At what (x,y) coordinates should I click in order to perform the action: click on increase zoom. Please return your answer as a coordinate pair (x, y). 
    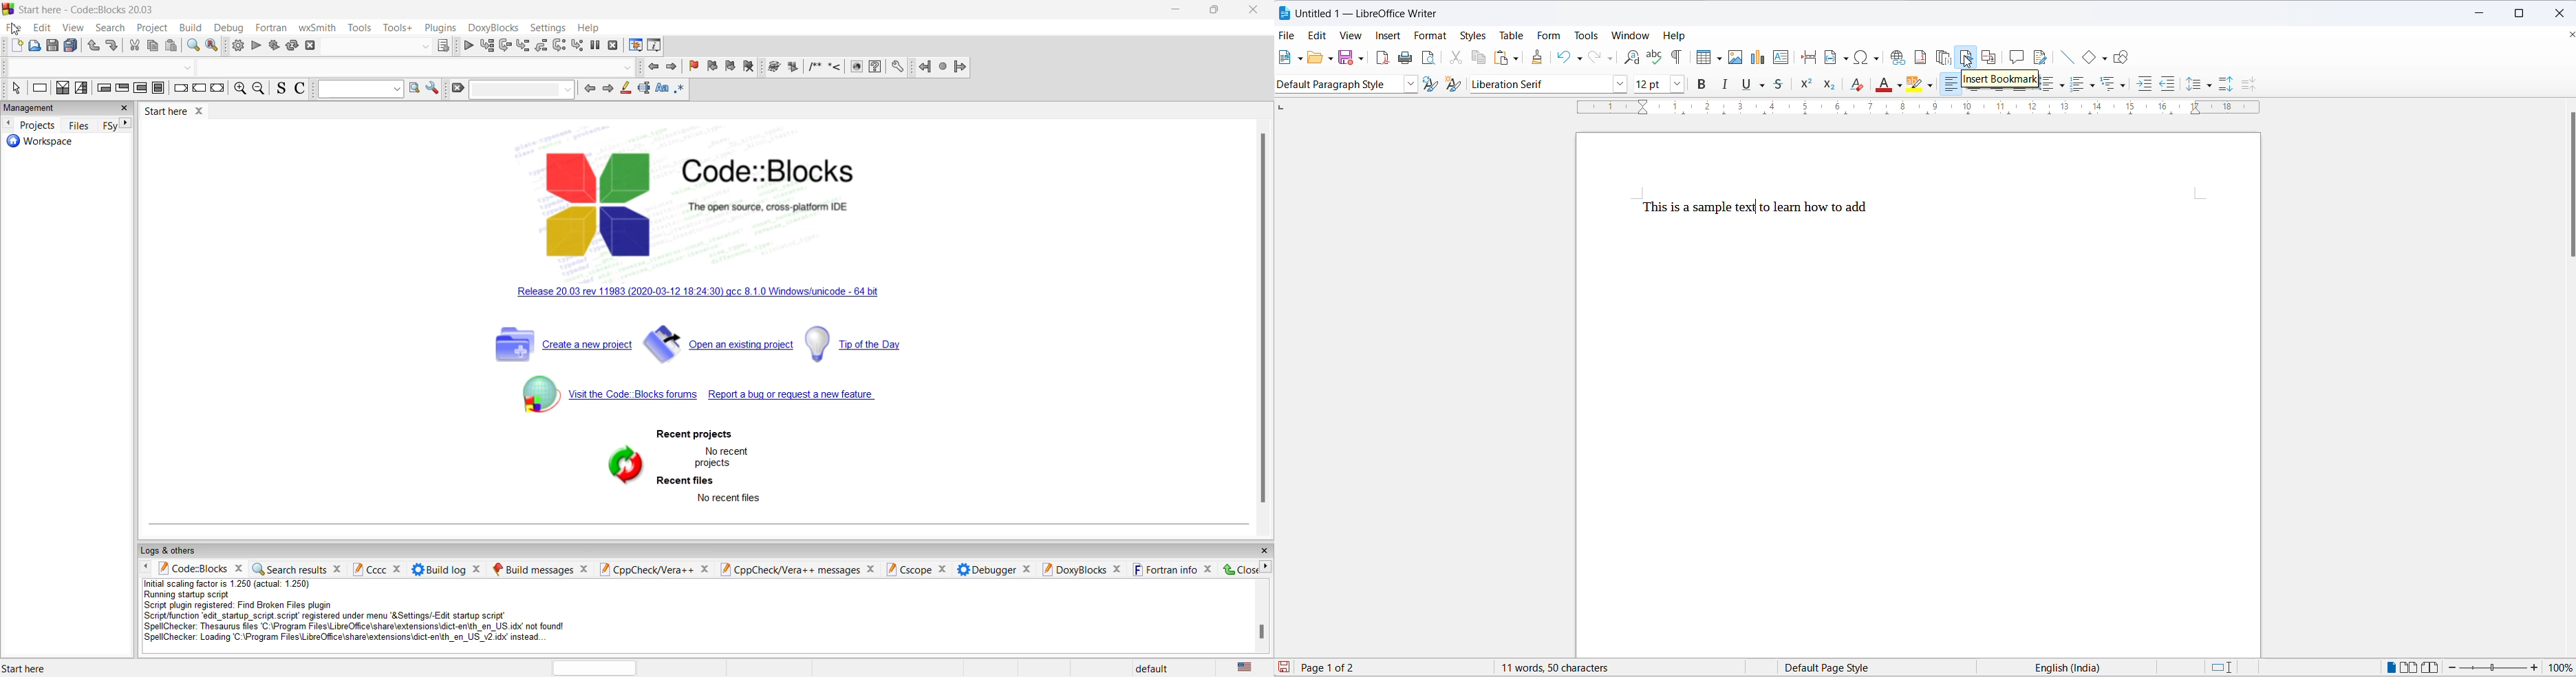
    Looking at the image, I should click on (2535, 667).